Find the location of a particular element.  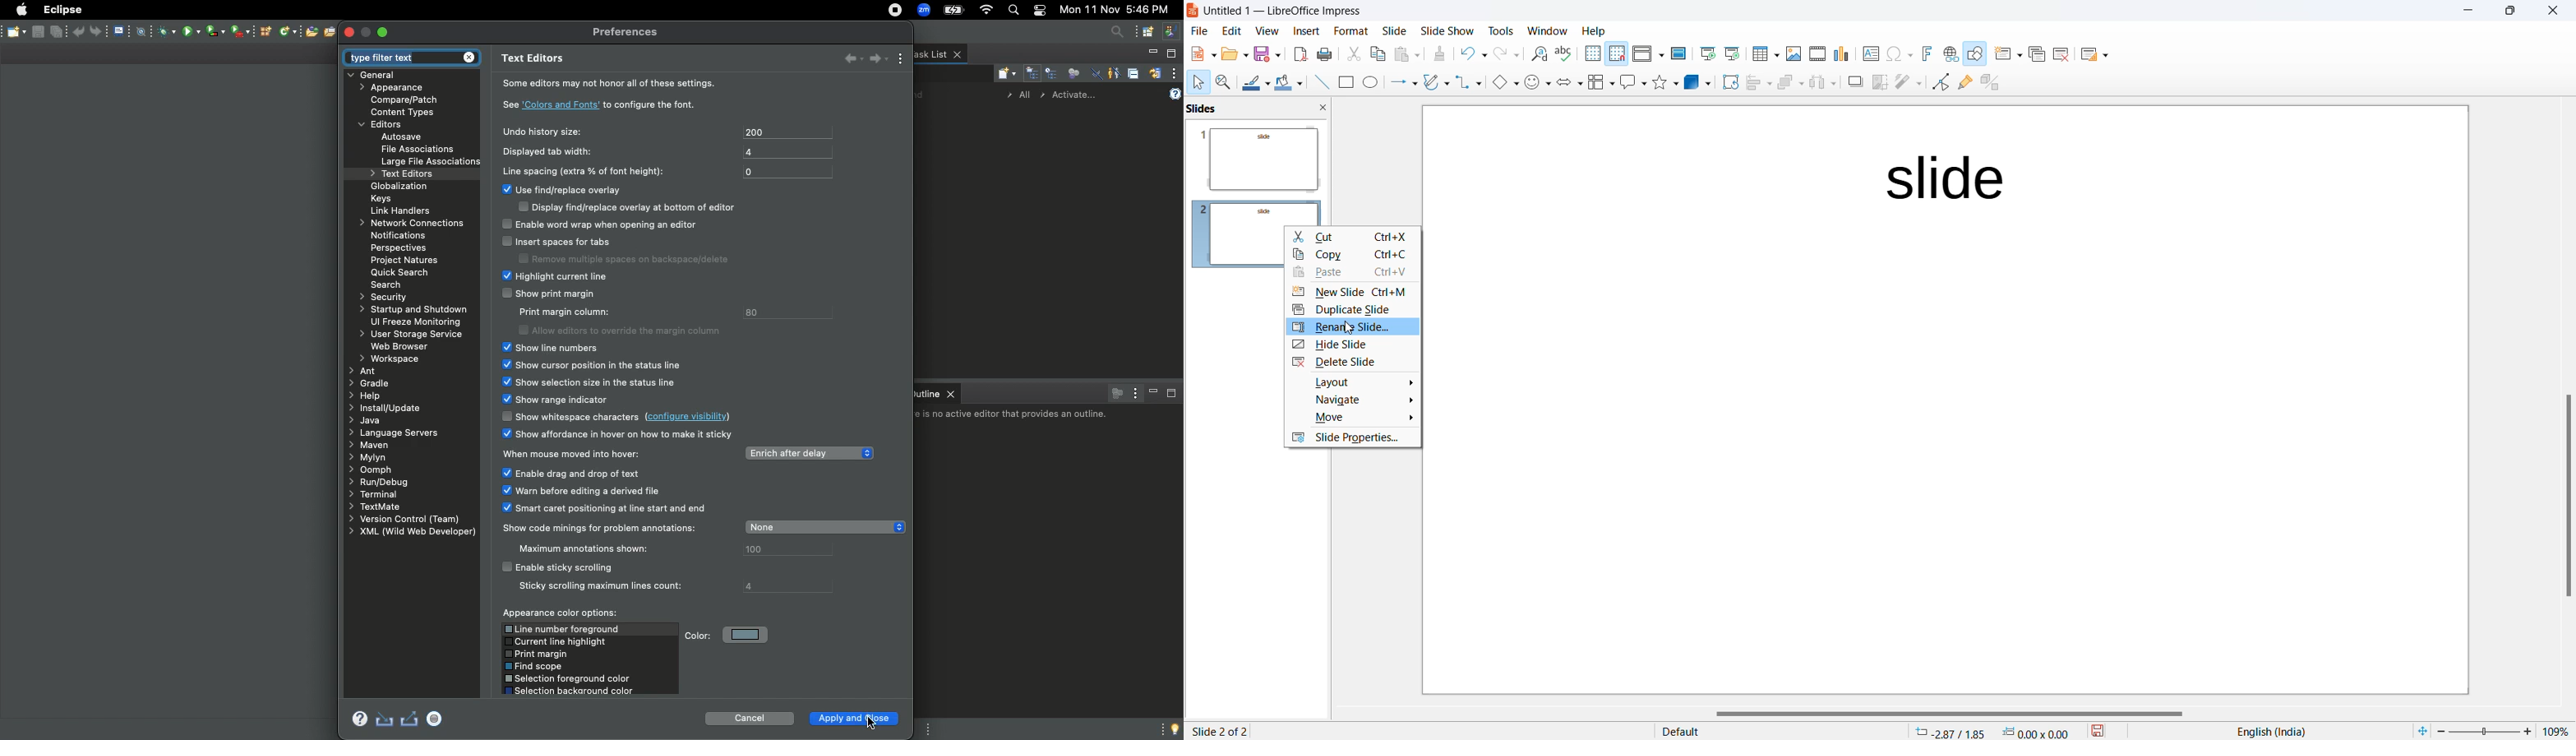

Zoom is located at coordinates (923, 12).